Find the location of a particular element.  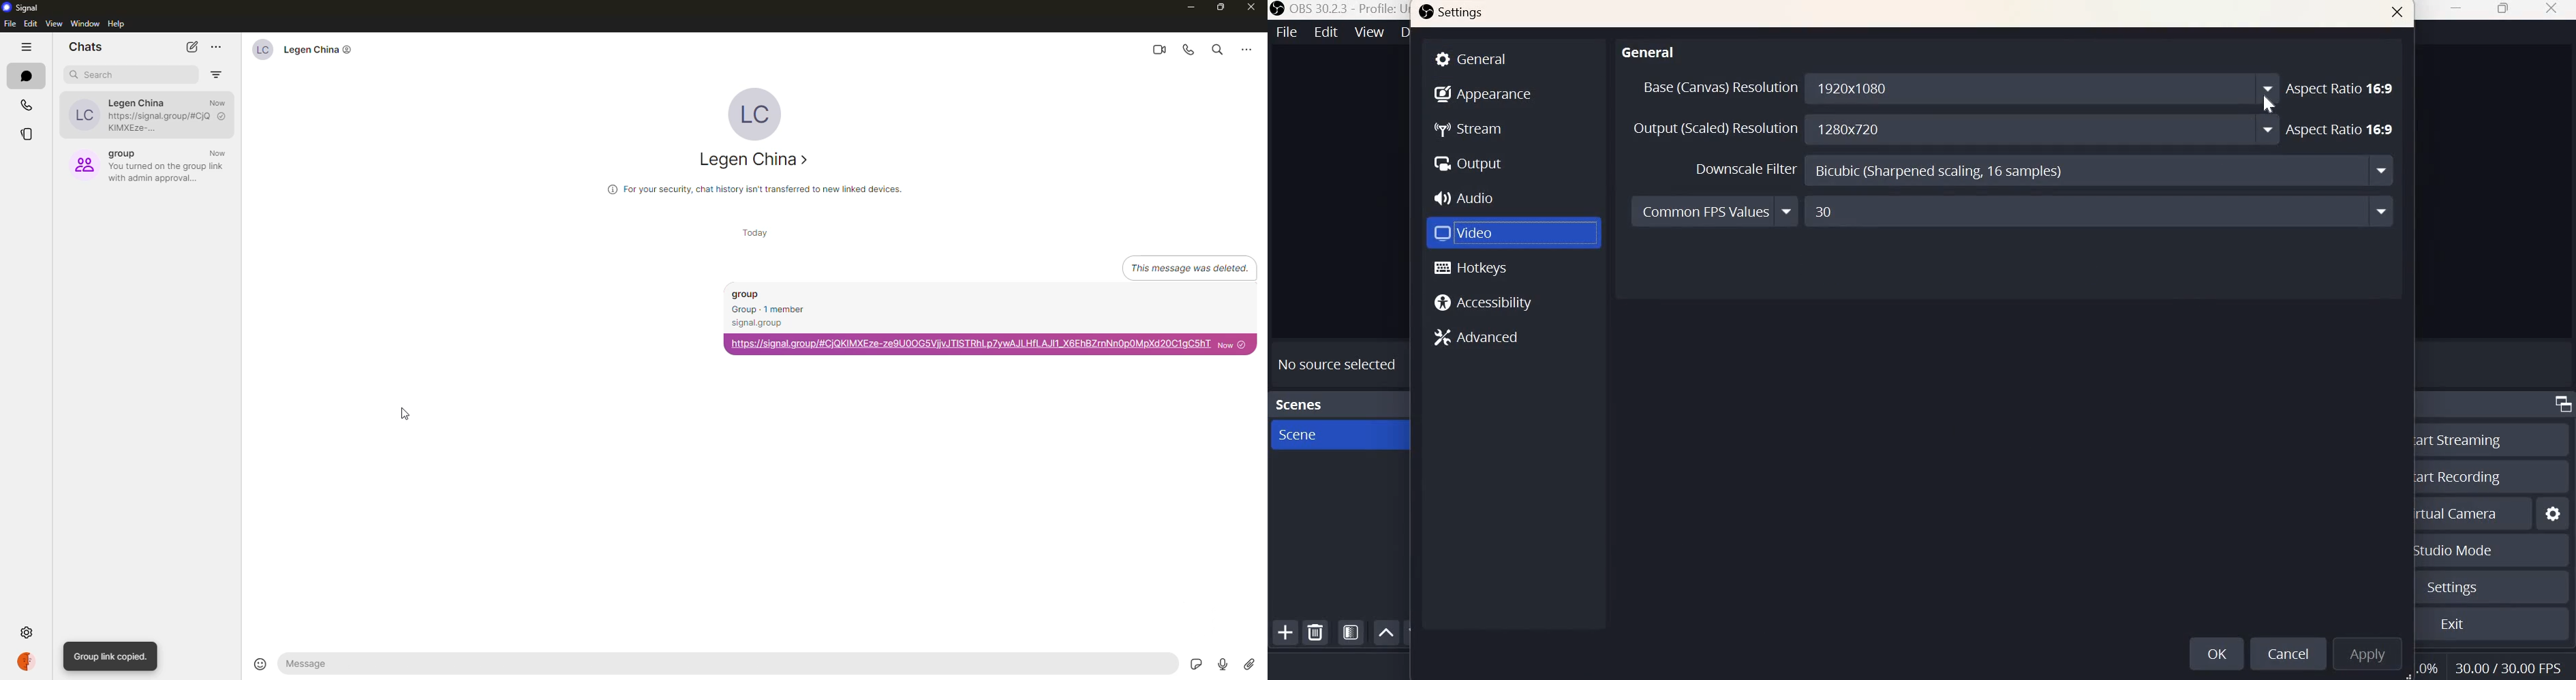

stories is located at coordinates (26, 136).